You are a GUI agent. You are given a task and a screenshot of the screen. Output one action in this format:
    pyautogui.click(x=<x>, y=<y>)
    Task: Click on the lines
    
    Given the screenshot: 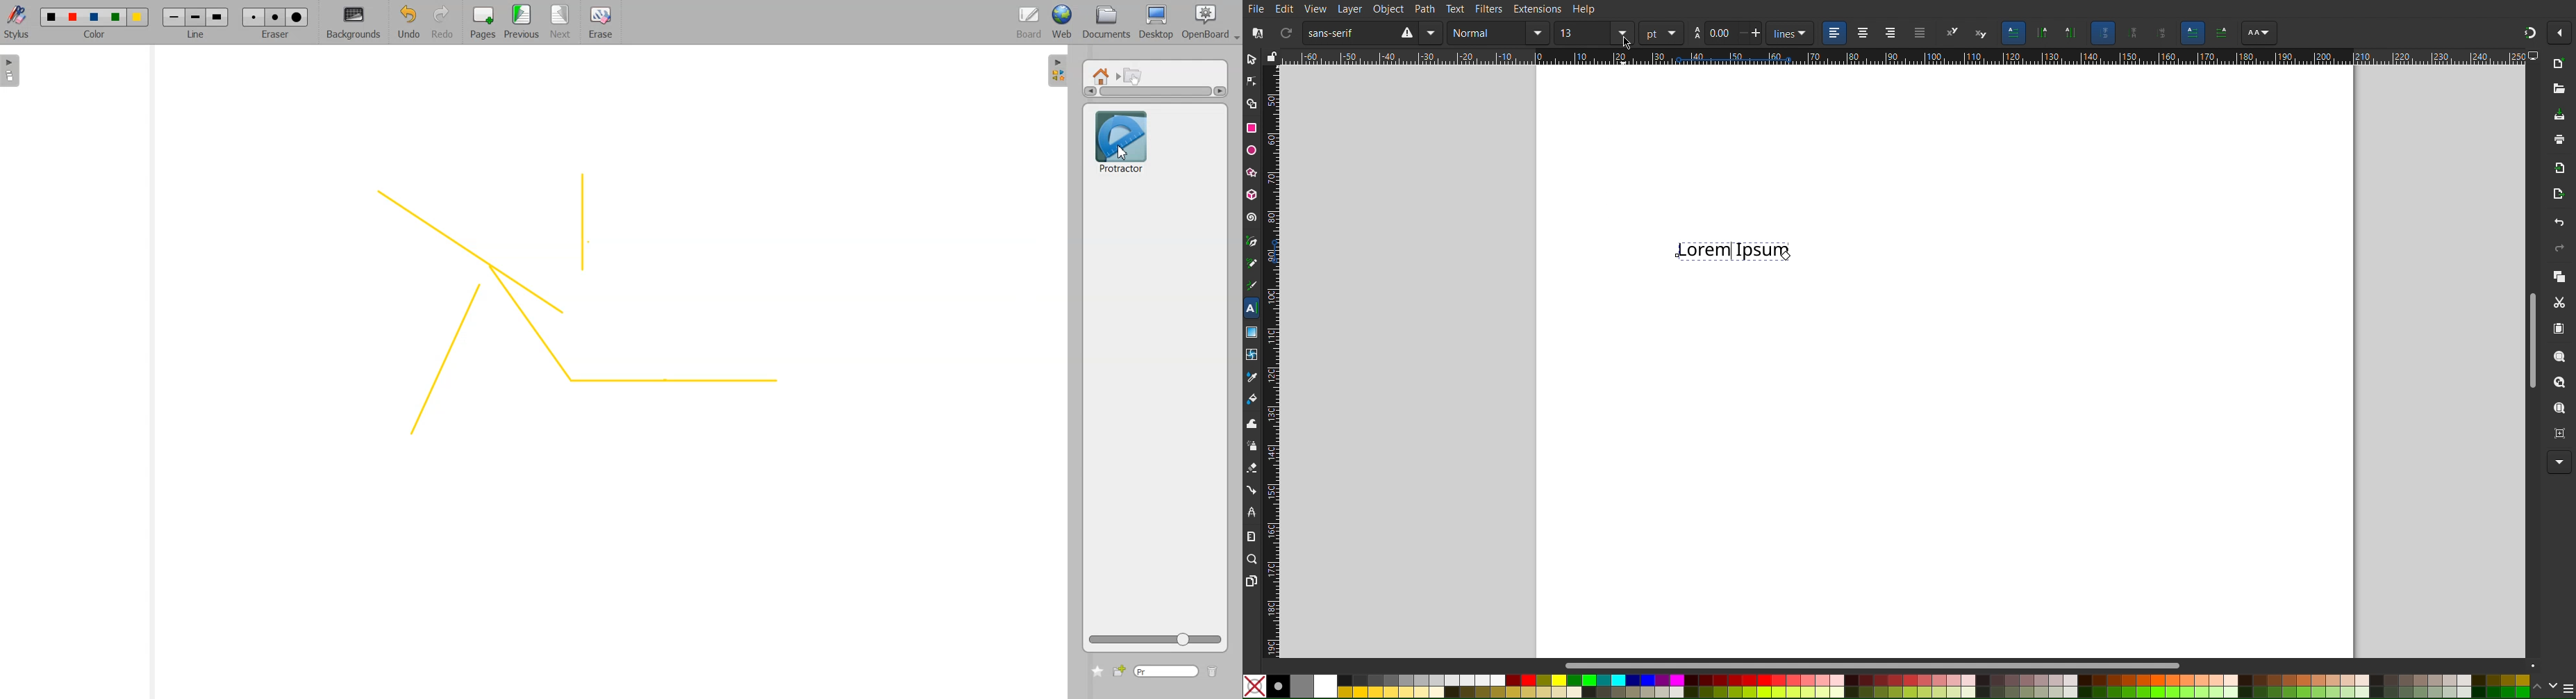 What is the action you would take?
    pyautogui.click(x=1788, y=33)
    